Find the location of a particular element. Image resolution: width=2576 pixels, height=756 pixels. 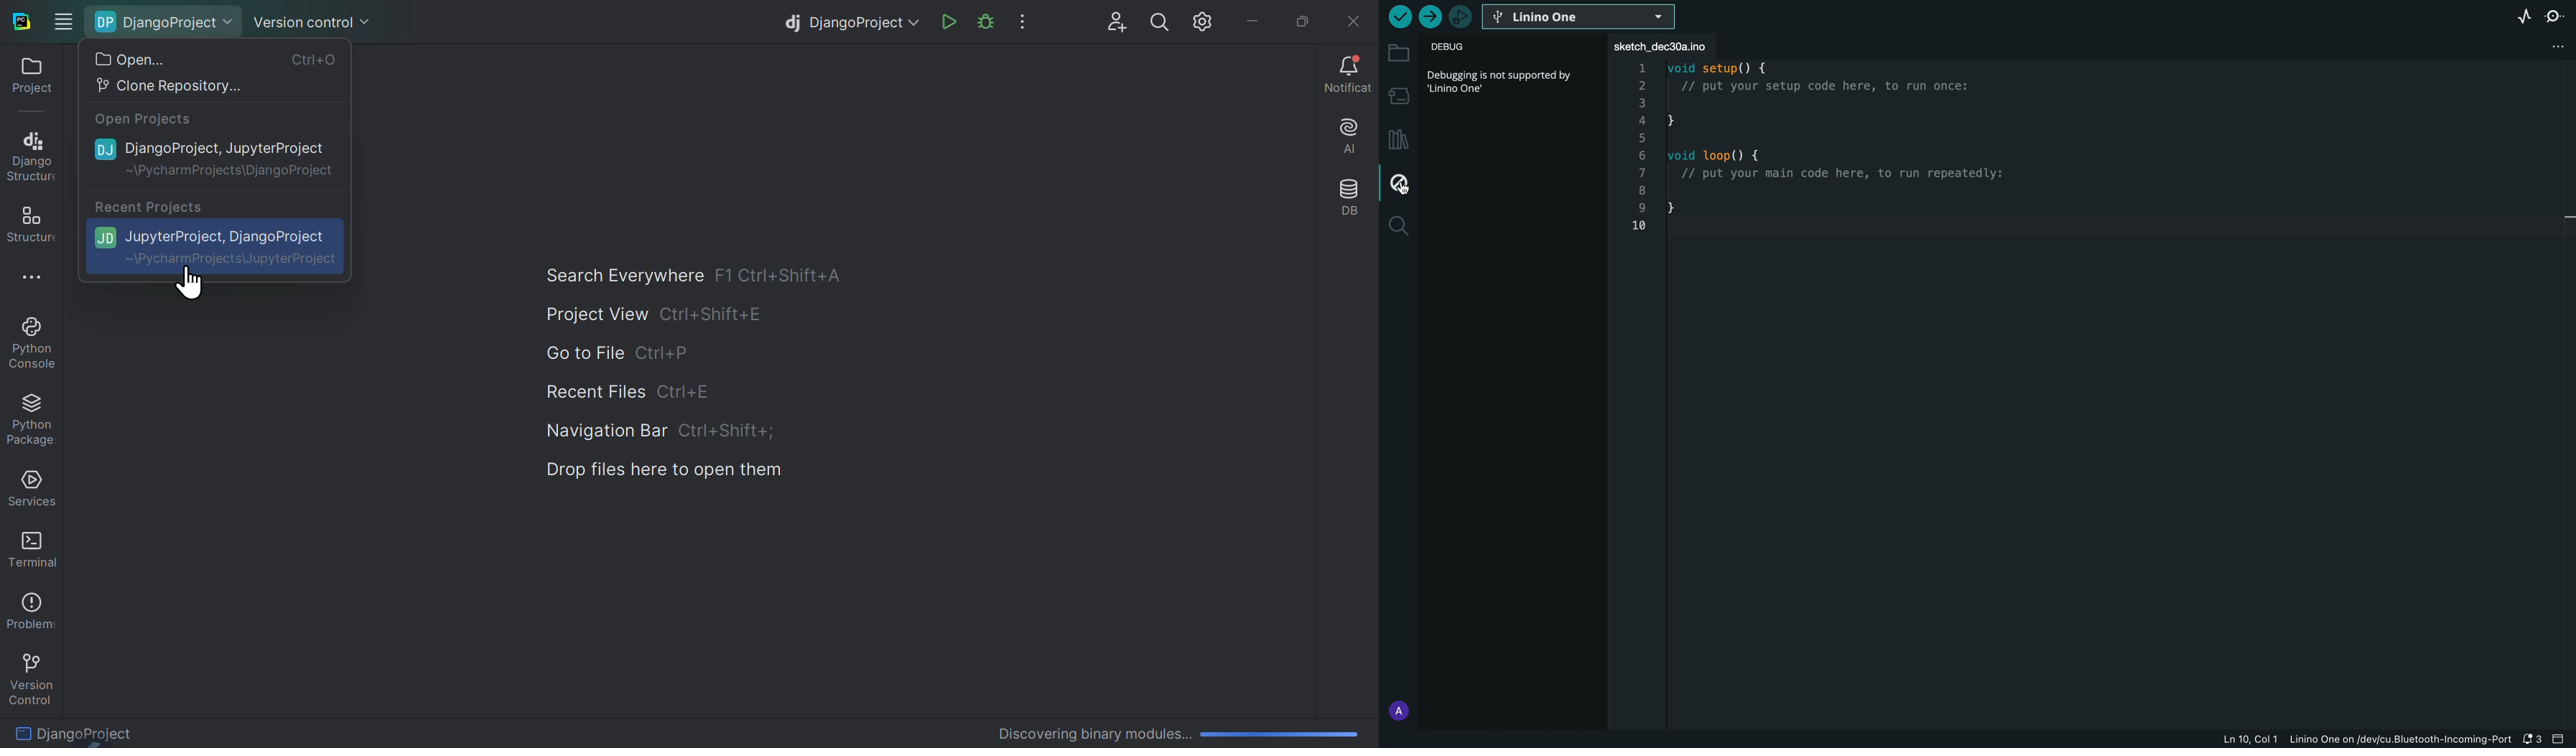

Django structure is located at coordinates (30, 154).